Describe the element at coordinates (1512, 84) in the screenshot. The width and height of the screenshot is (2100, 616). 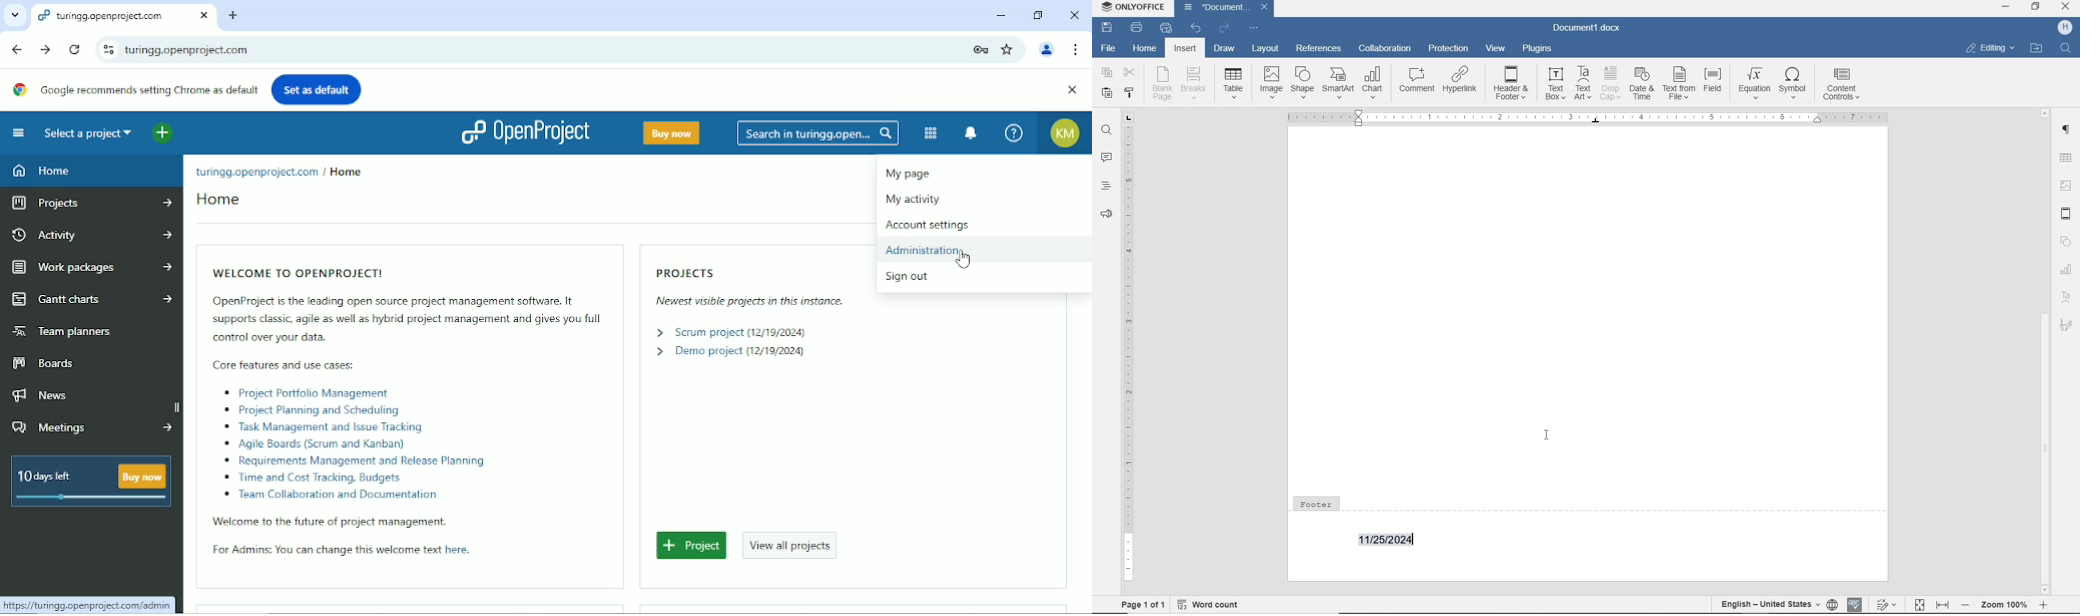
I see `header & footer` at that location.